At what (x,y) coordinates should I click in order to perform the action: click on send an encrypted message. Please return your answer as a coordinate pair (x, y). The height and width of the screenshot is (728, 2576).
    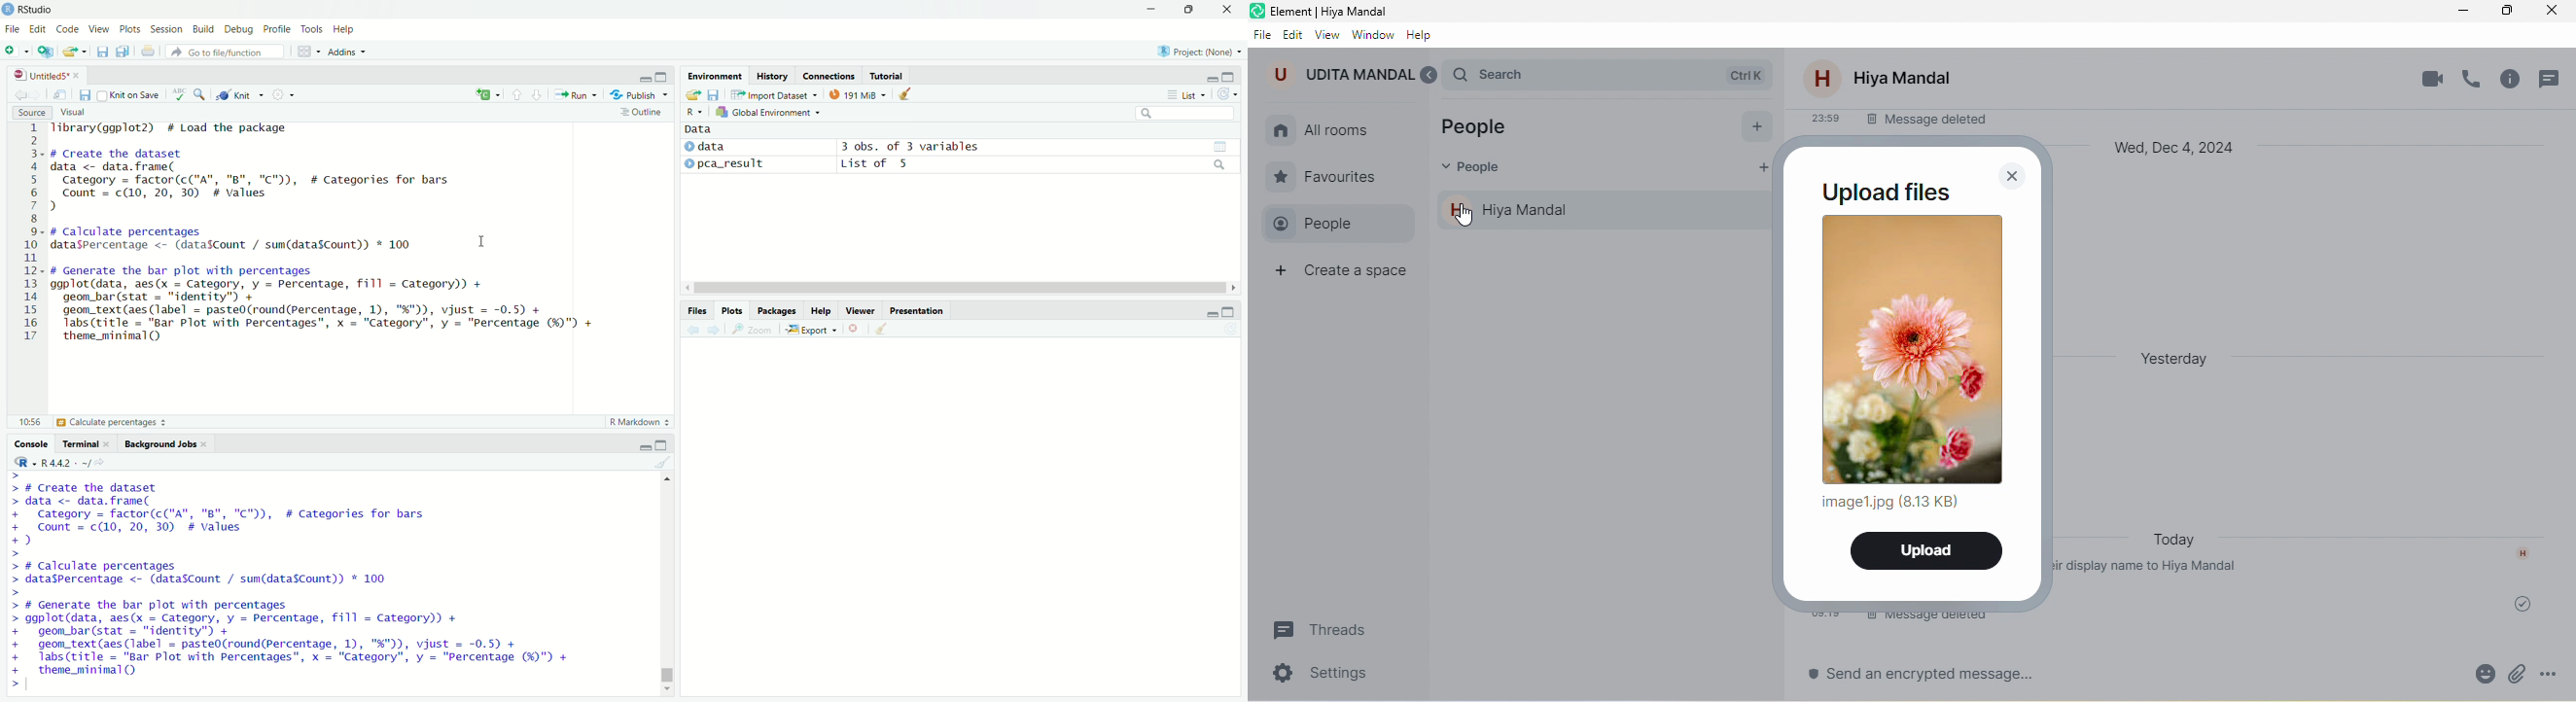
    Looking at the image, I should click on (1927, 676).